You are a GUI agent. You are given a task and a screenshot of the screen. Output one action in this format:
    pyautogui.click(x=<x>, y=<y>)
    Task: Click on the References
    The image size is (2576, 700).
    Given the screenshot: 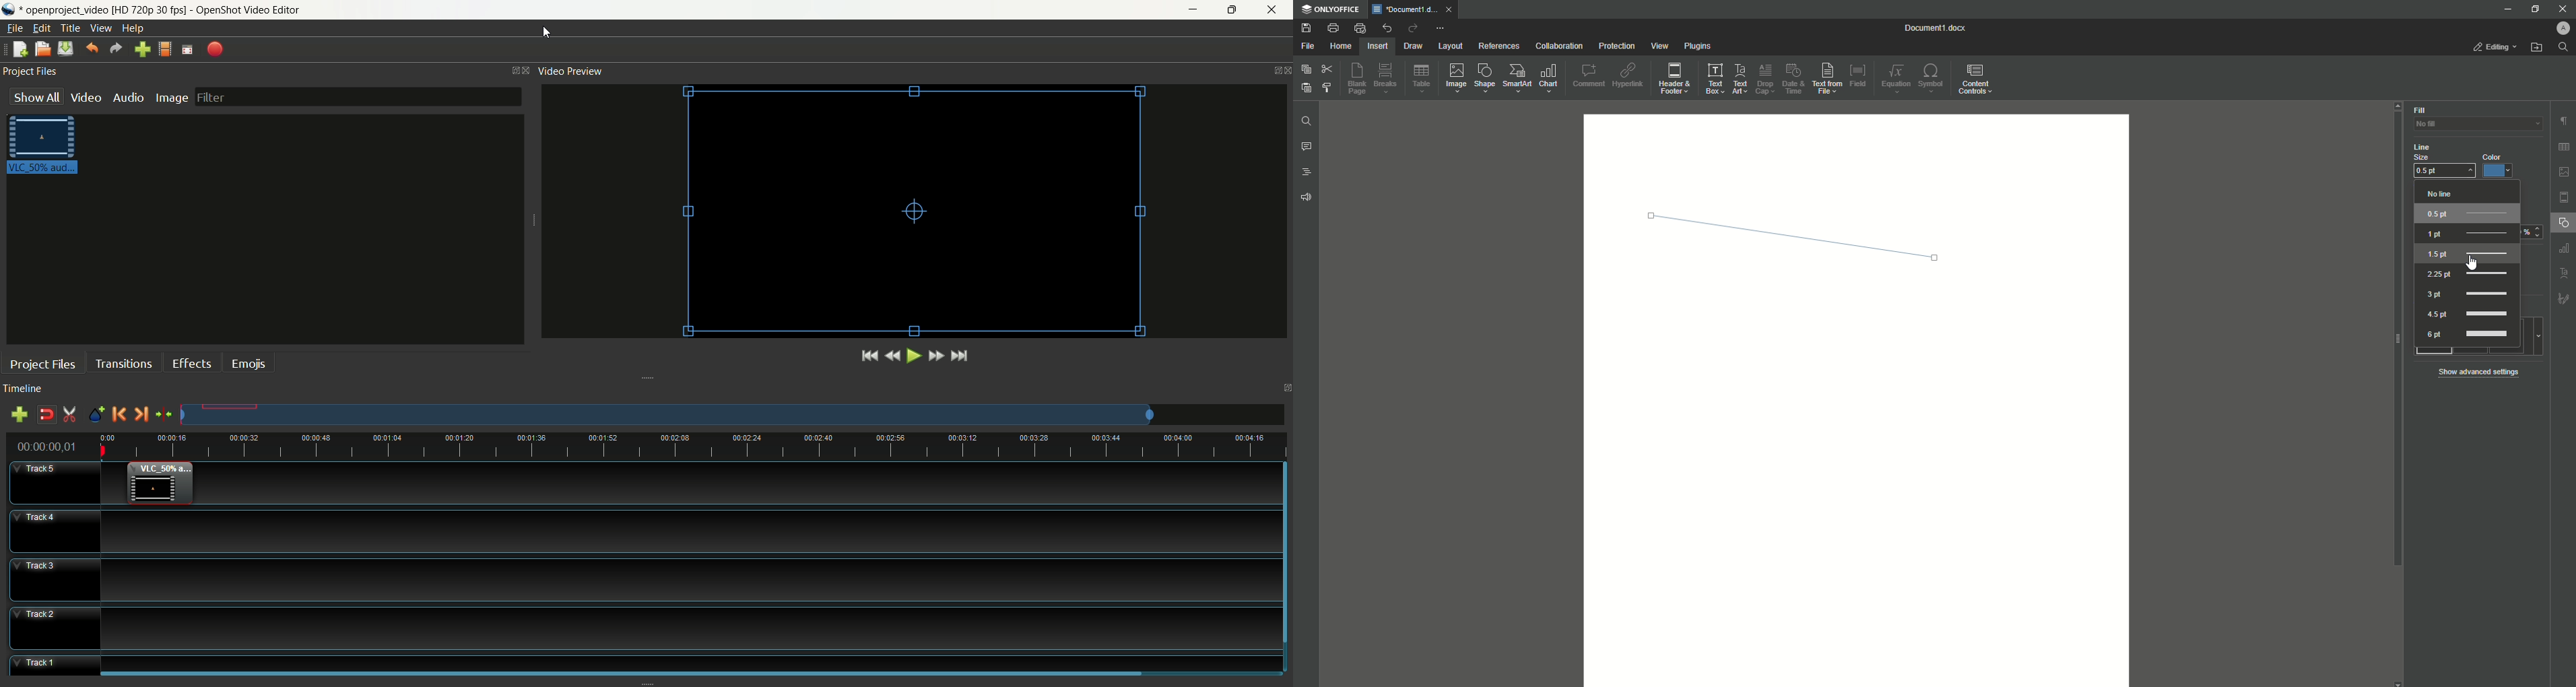 What is the action you would take?
    pyautogui.click(x=1498, y=46)
    